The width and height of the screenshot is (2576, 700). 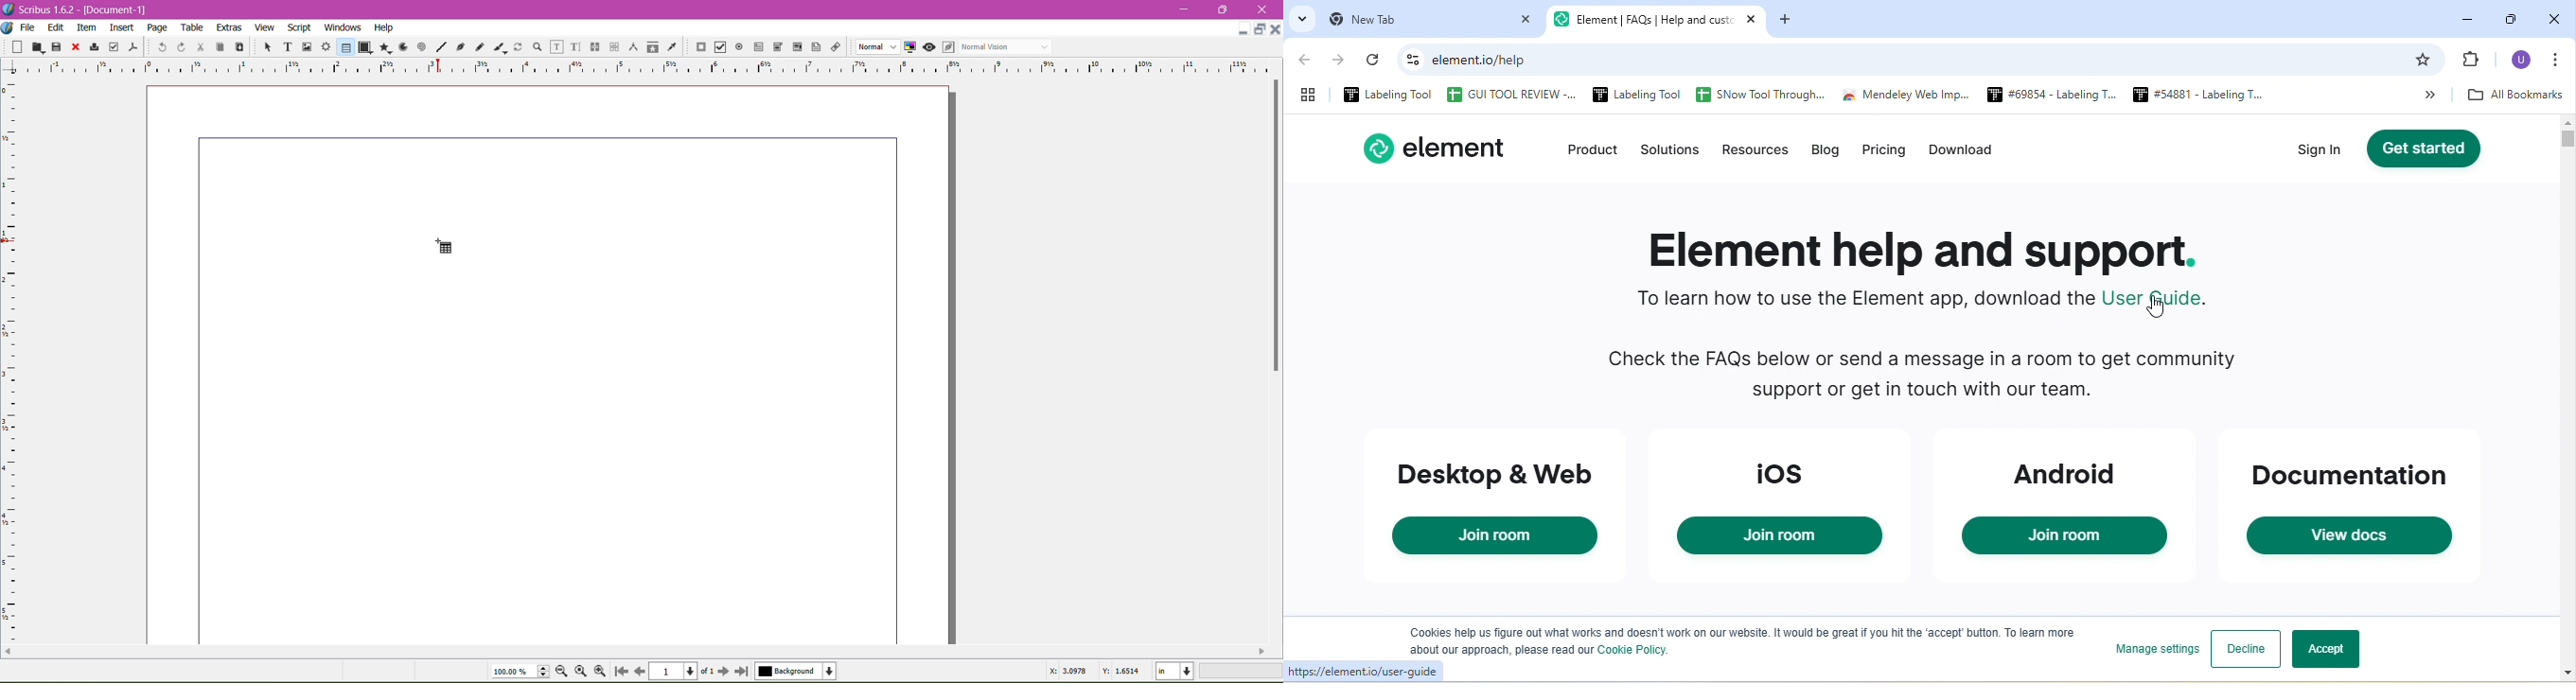 I want to click on back, so click(x=1309, y=61).